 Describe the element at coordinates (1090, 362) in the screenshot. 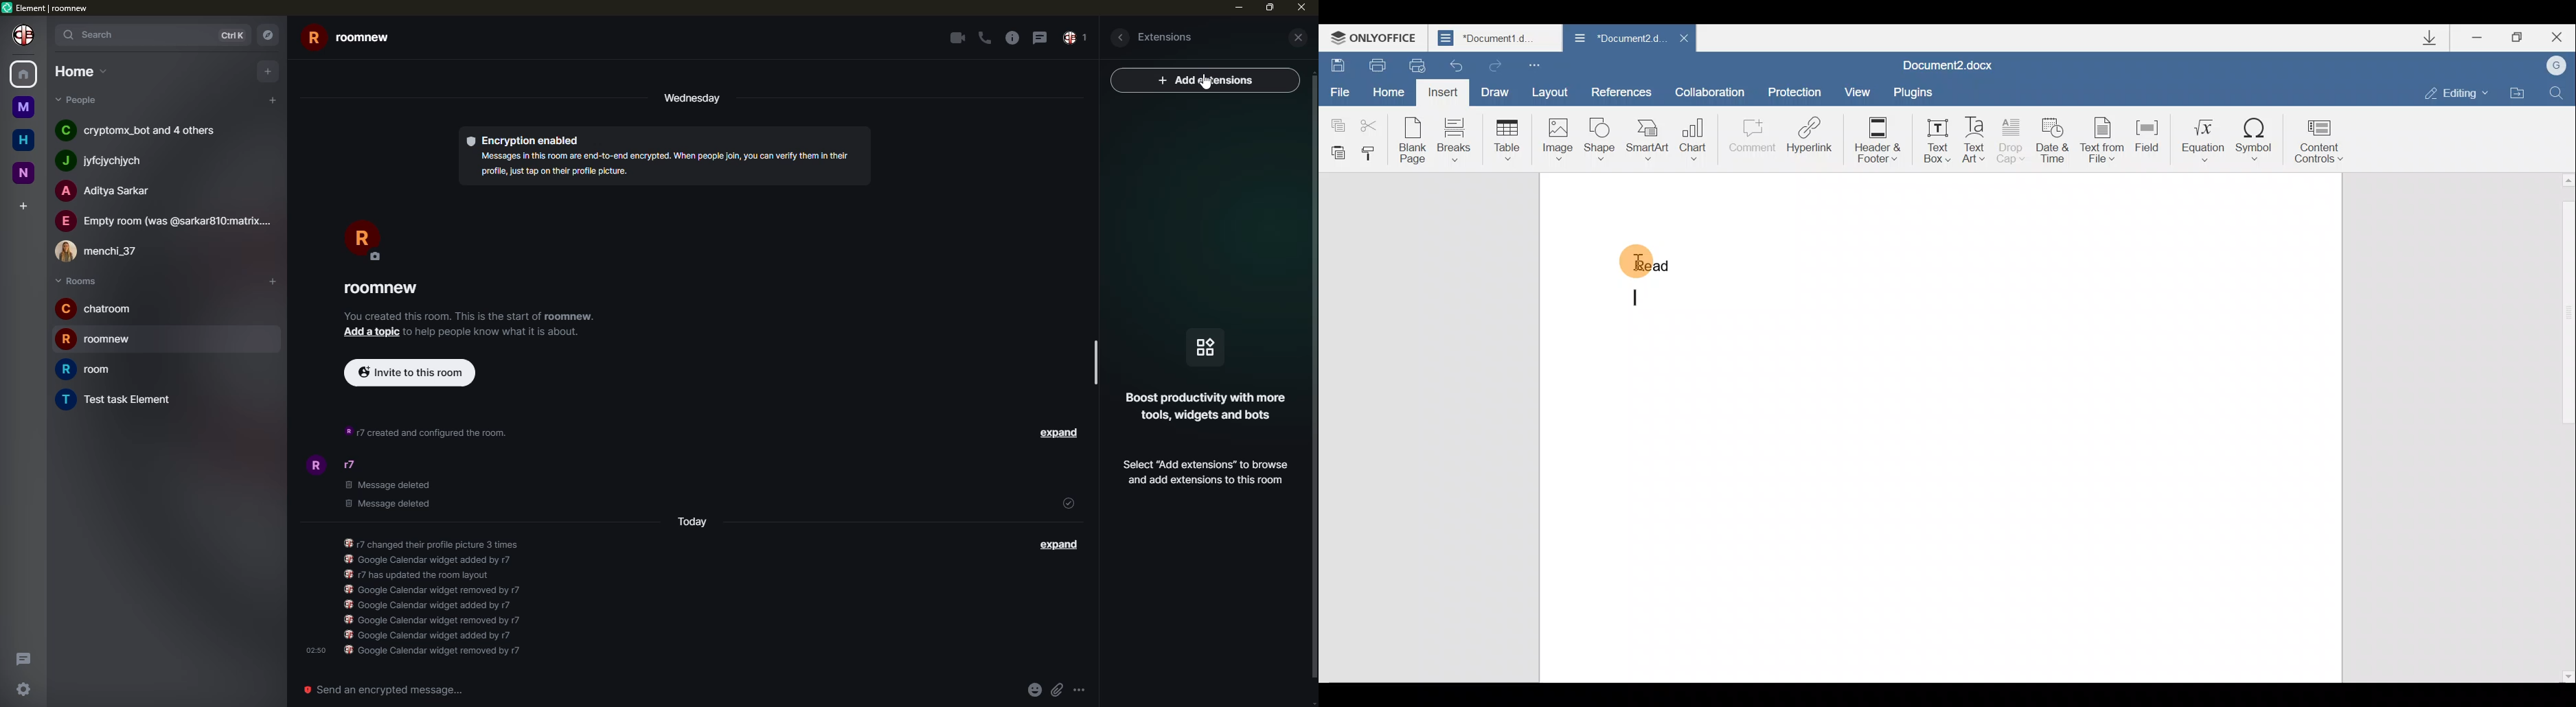

I see `scrollbar` at that location.